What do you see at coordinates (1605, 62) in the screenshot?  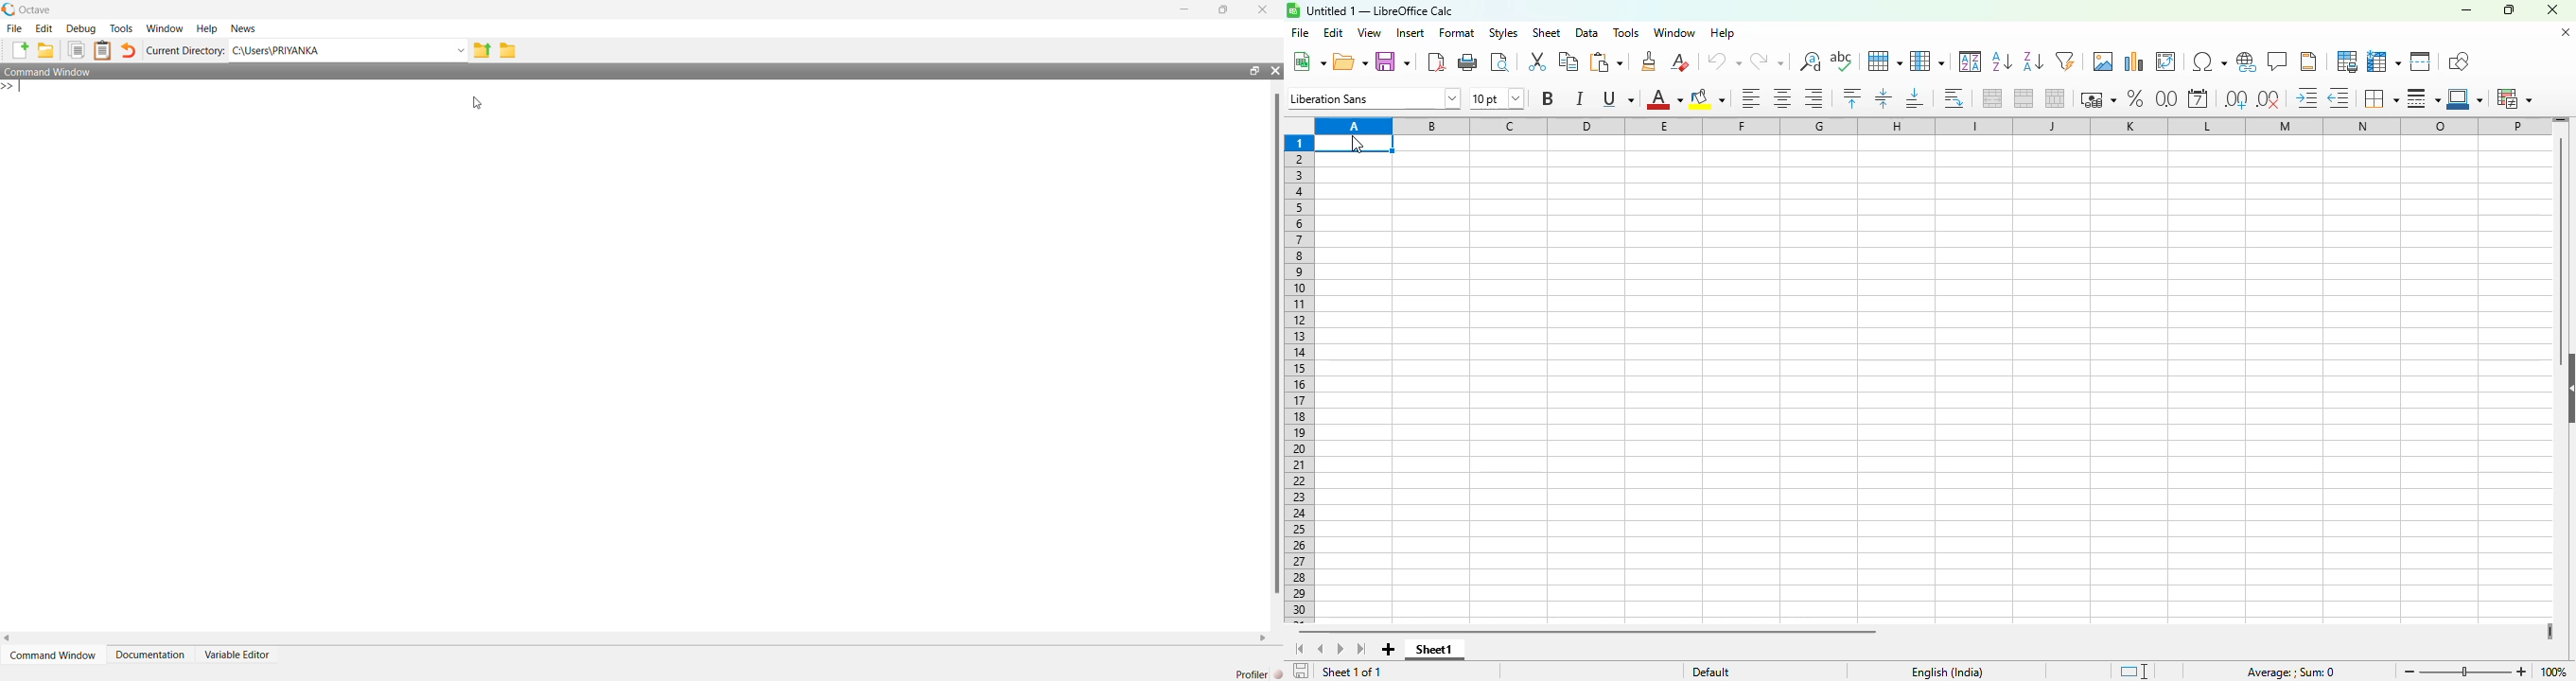 I see `paste` at bounding box center [1605, 62].